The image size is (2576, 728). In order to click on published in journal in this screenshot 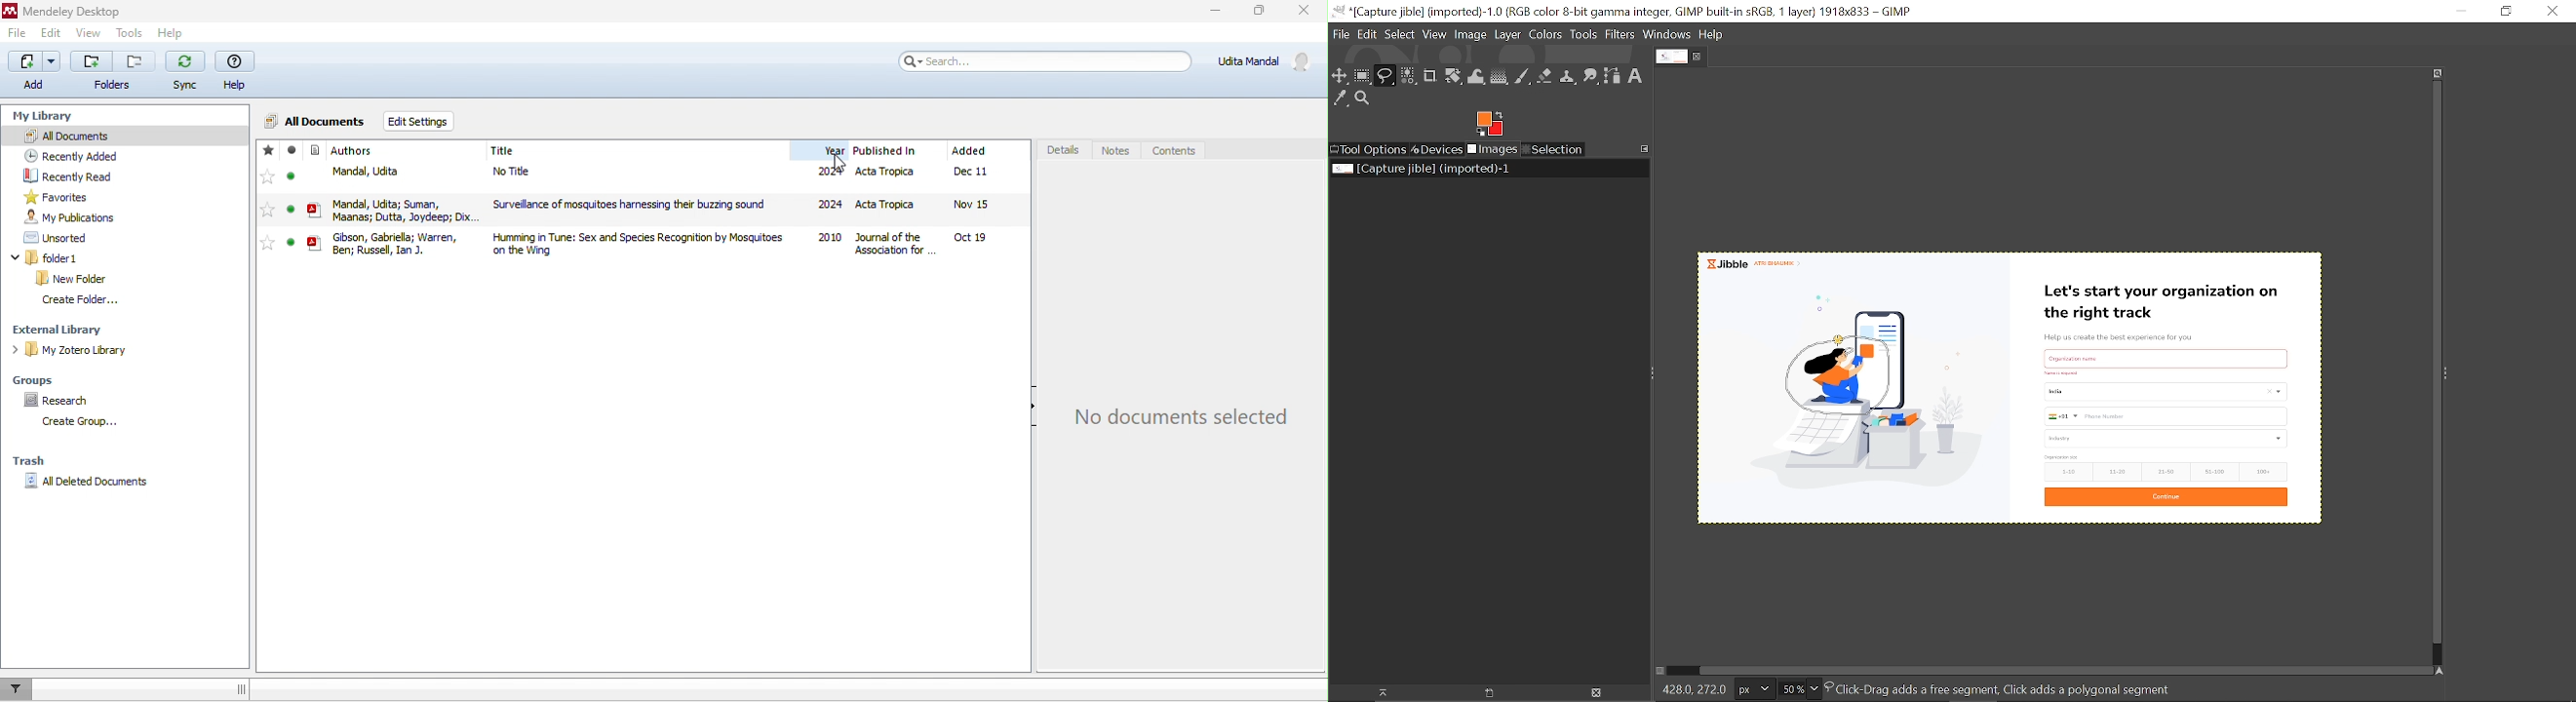, I will do `click(896, 199)`.